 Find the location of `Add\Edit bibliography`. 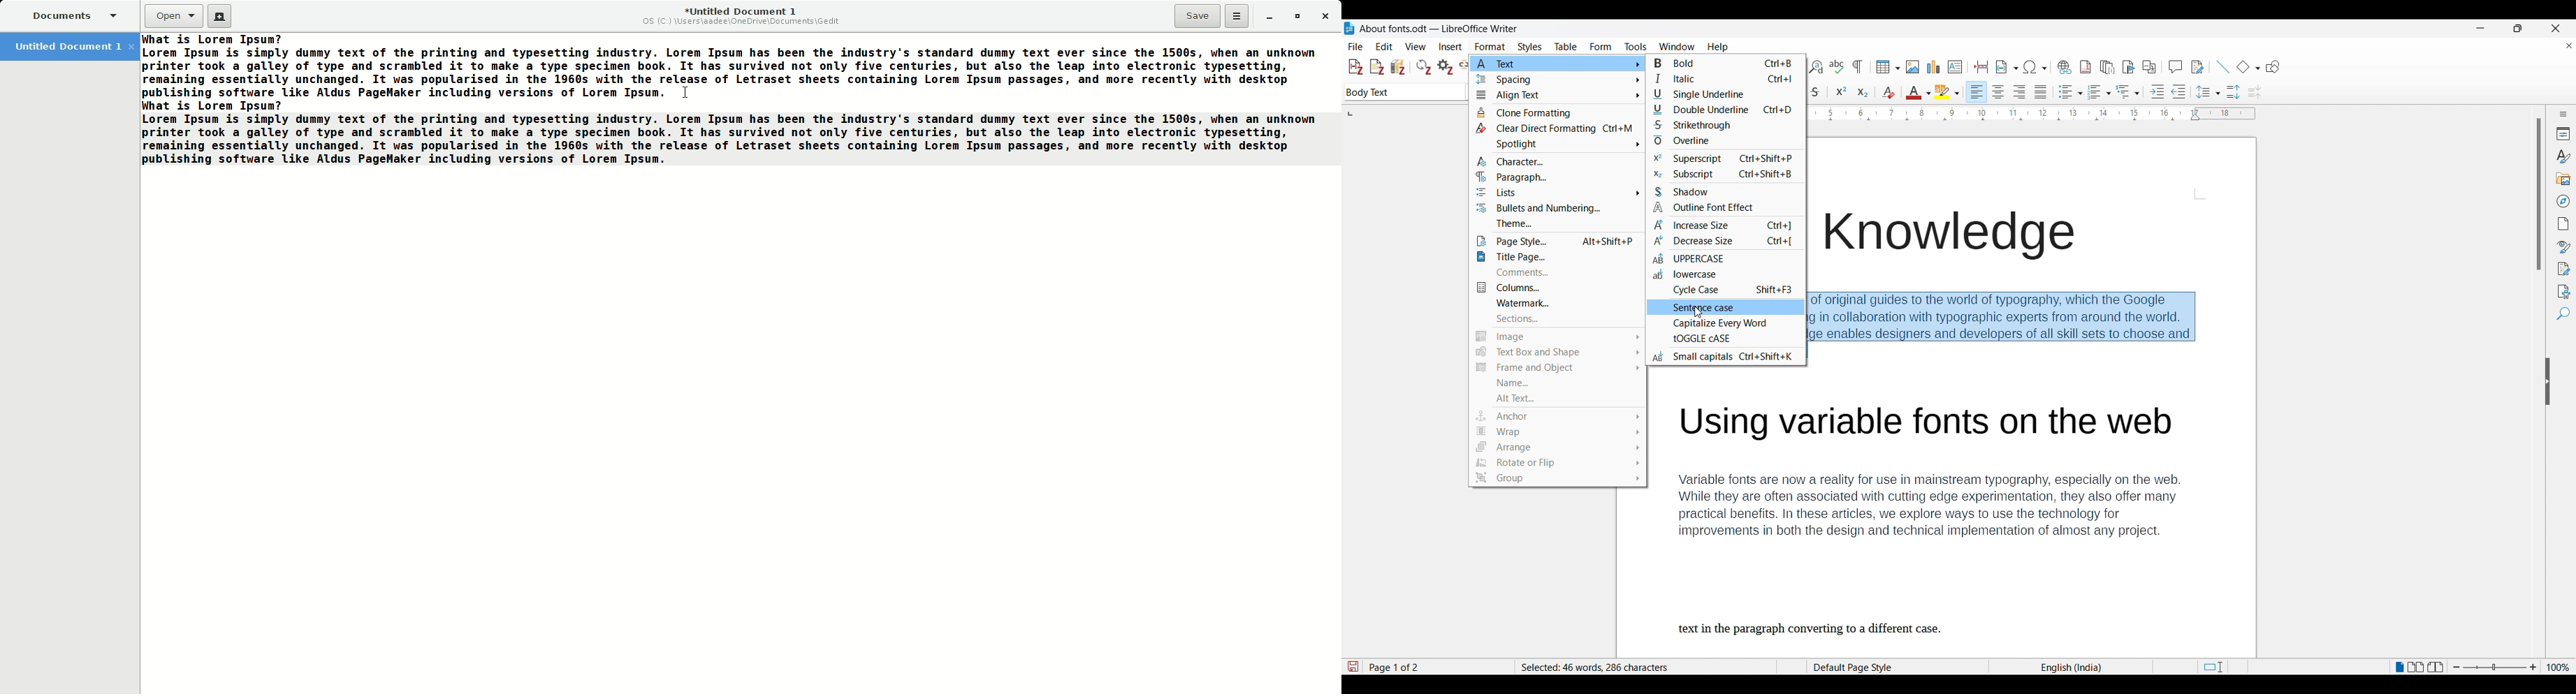

Add\Edit bibliography is located at coordinates (1398, 67).